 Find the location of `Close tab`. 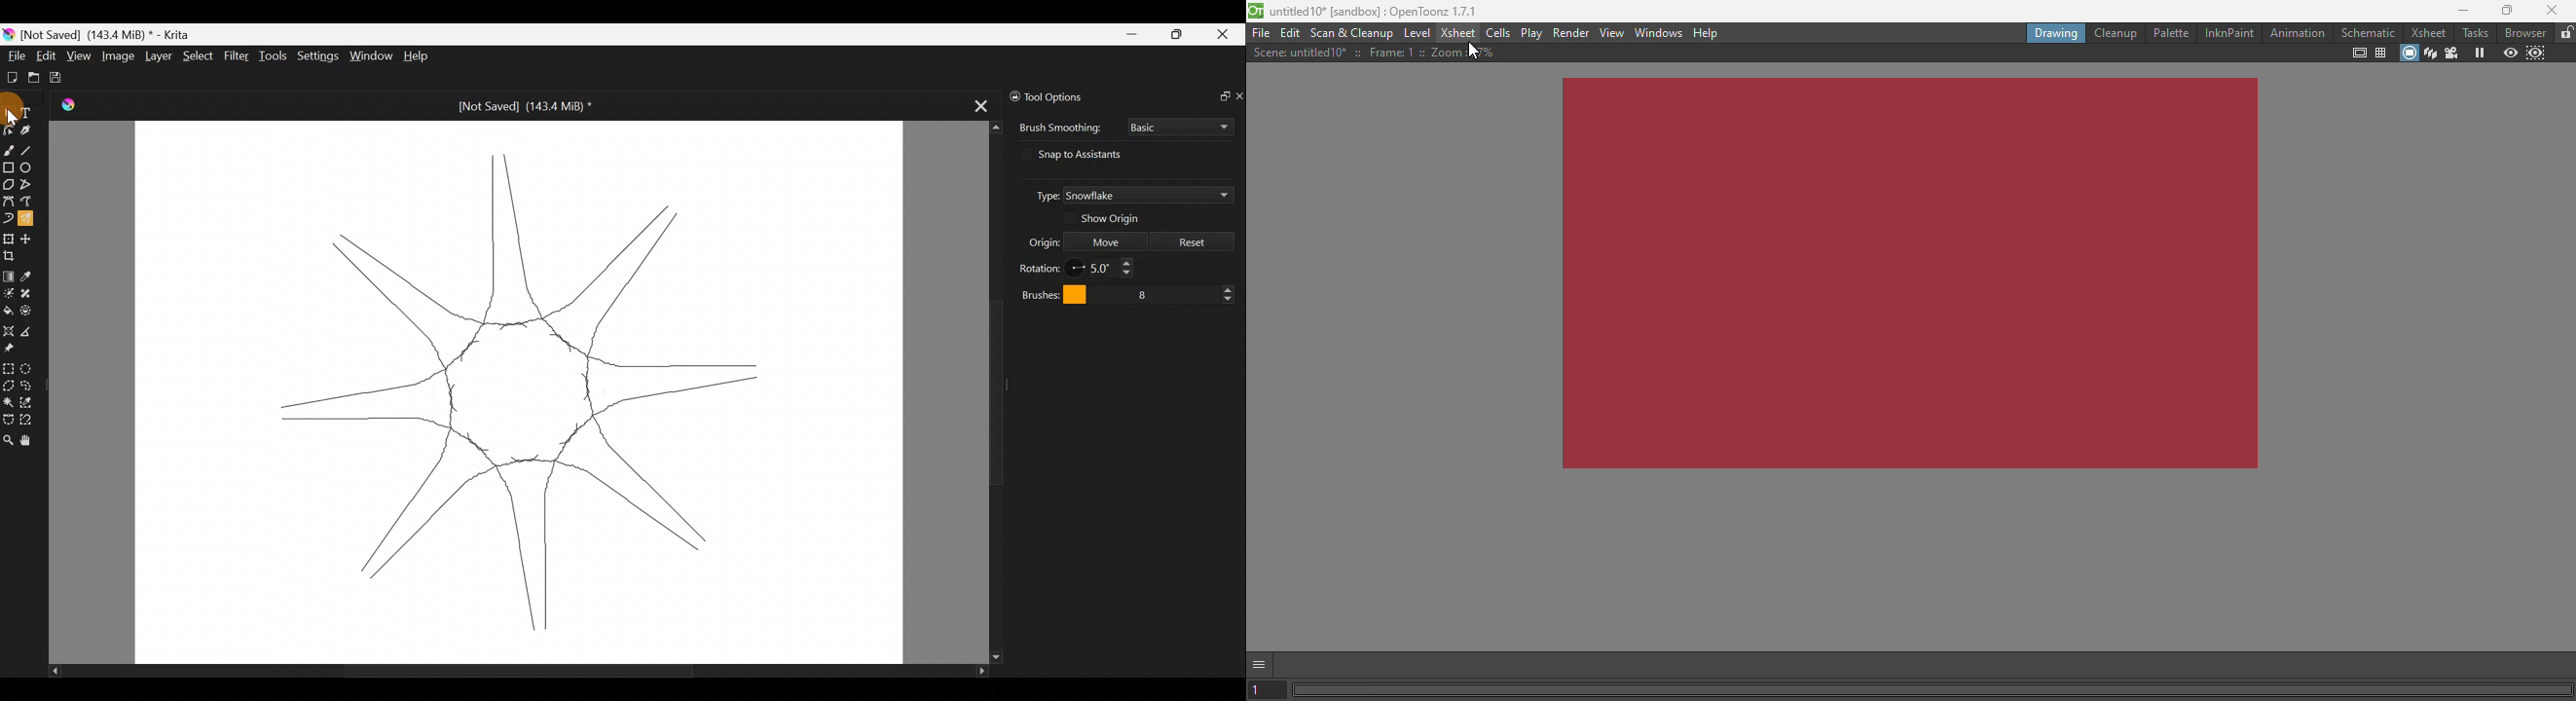

Close tab is located at coordinates (981, 102).